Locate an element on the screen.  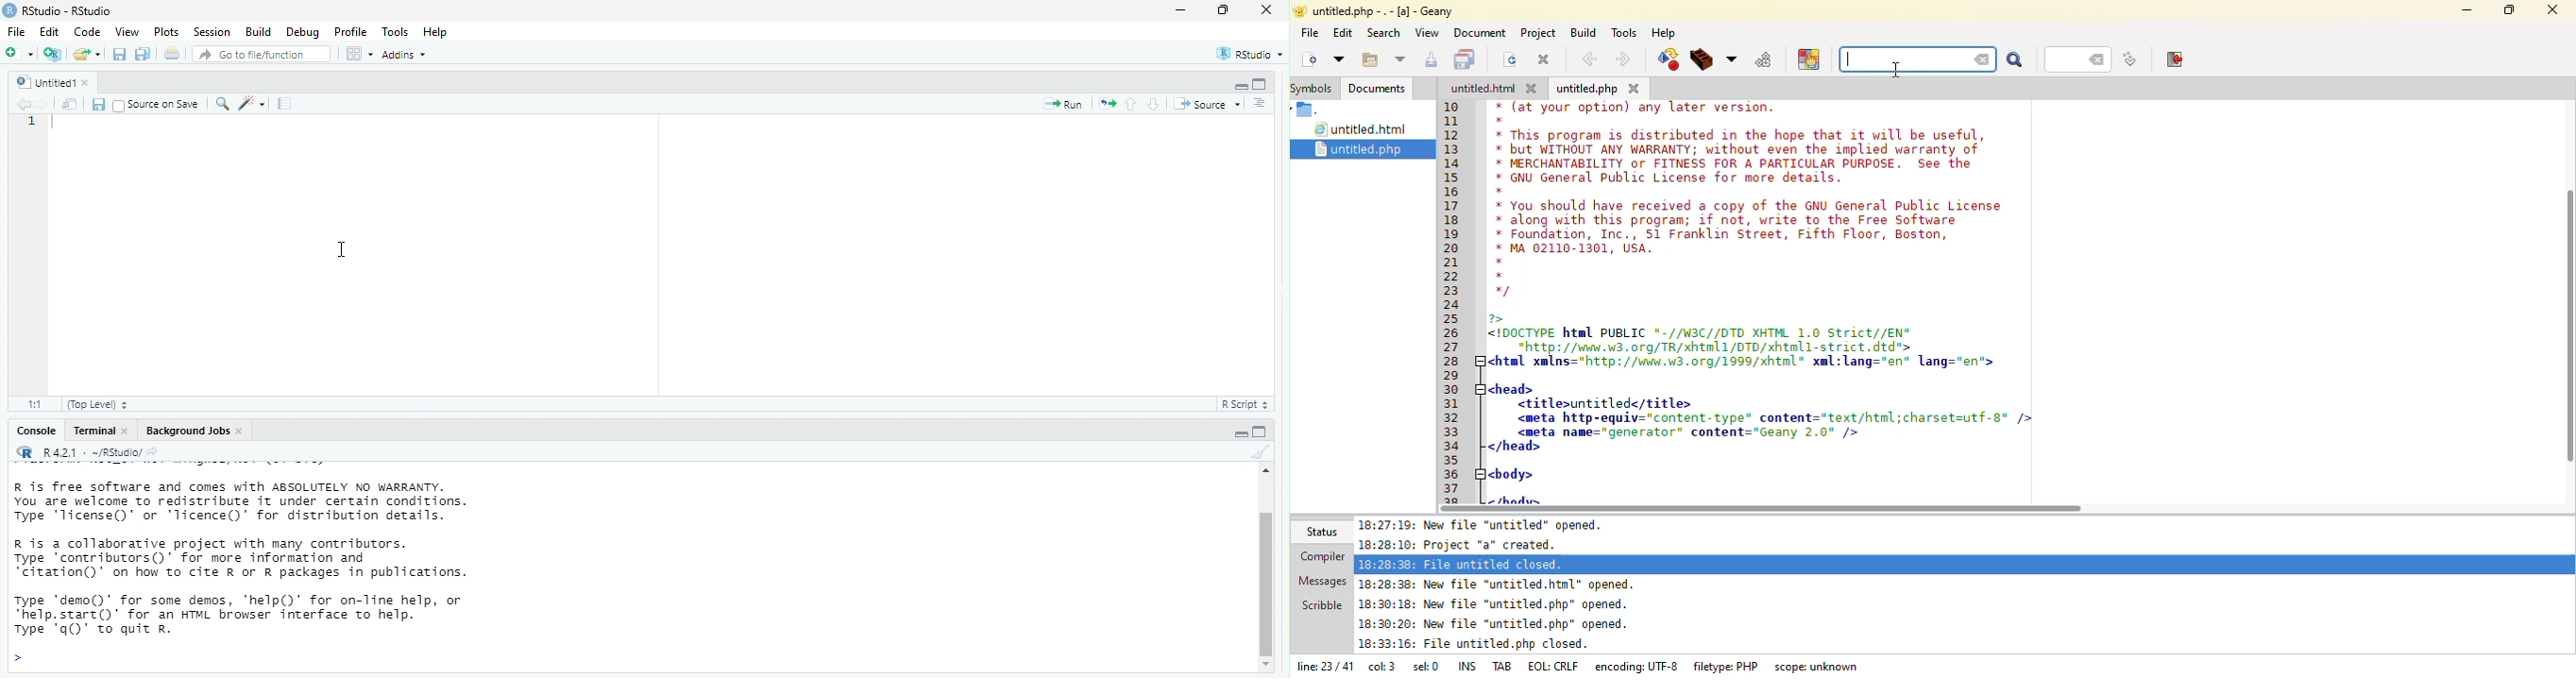
RStudio is located at coordinates (1251, 50).